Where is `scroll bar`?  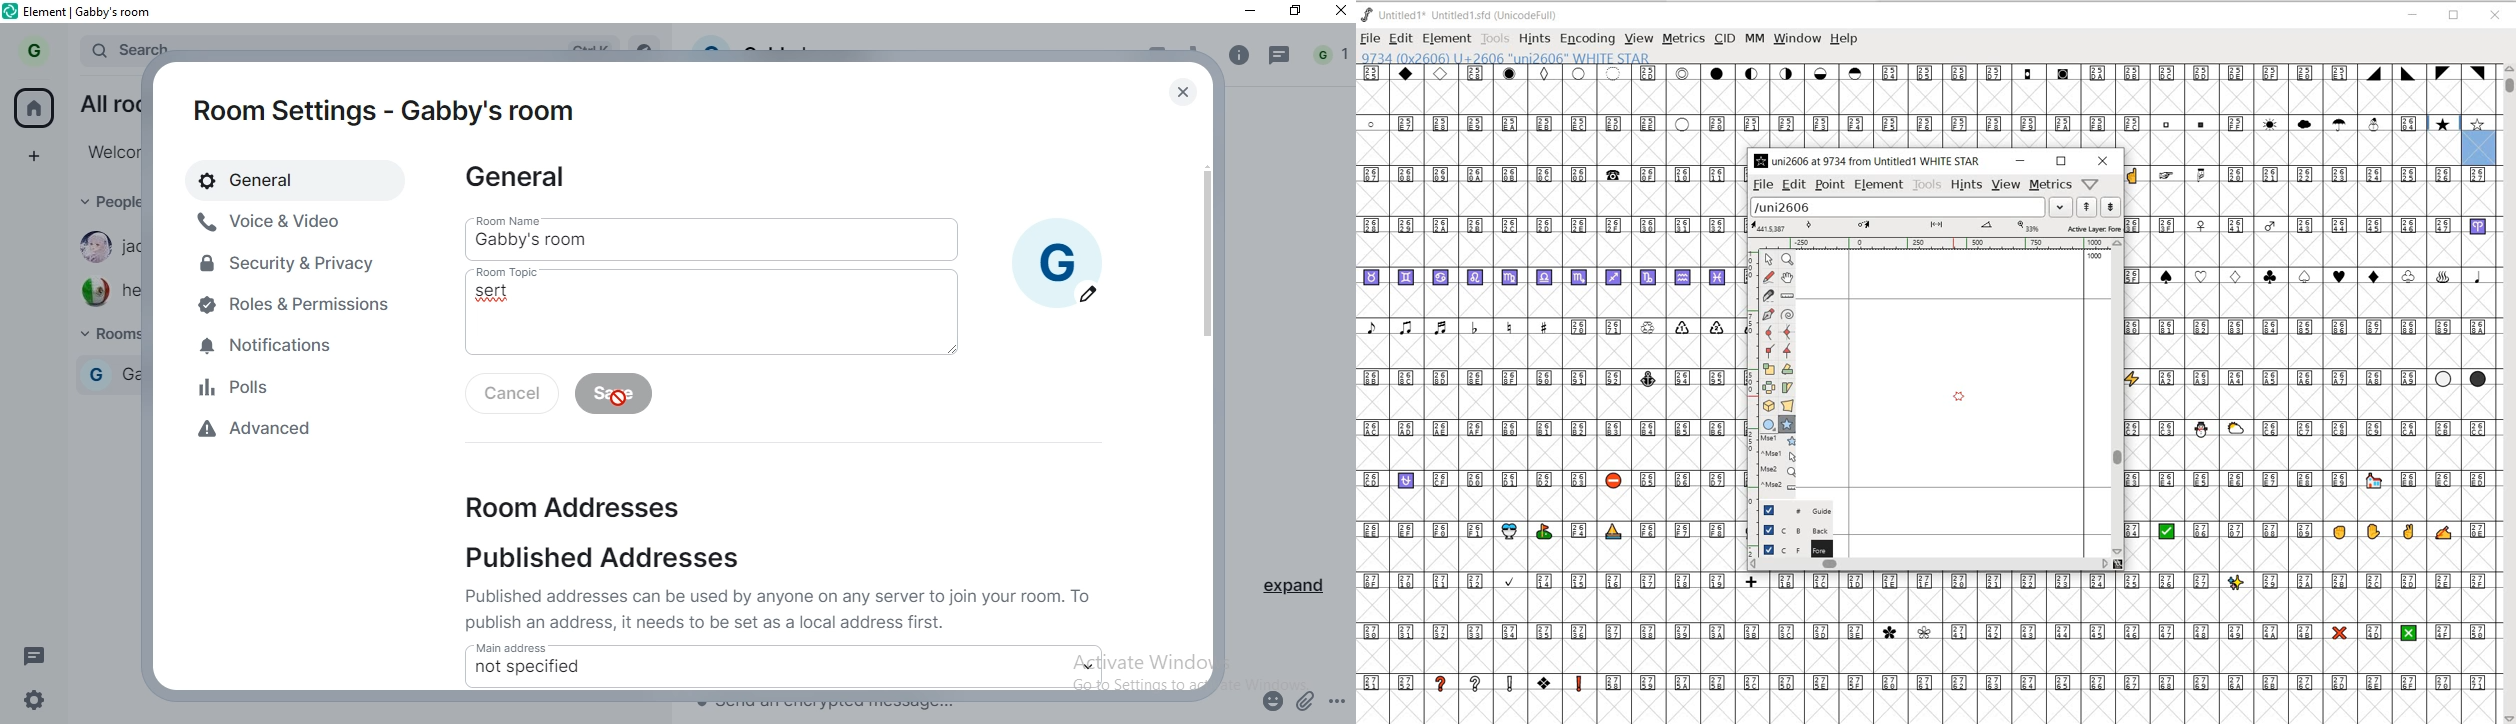
scroll bar is located at coordinates (1206, 284).